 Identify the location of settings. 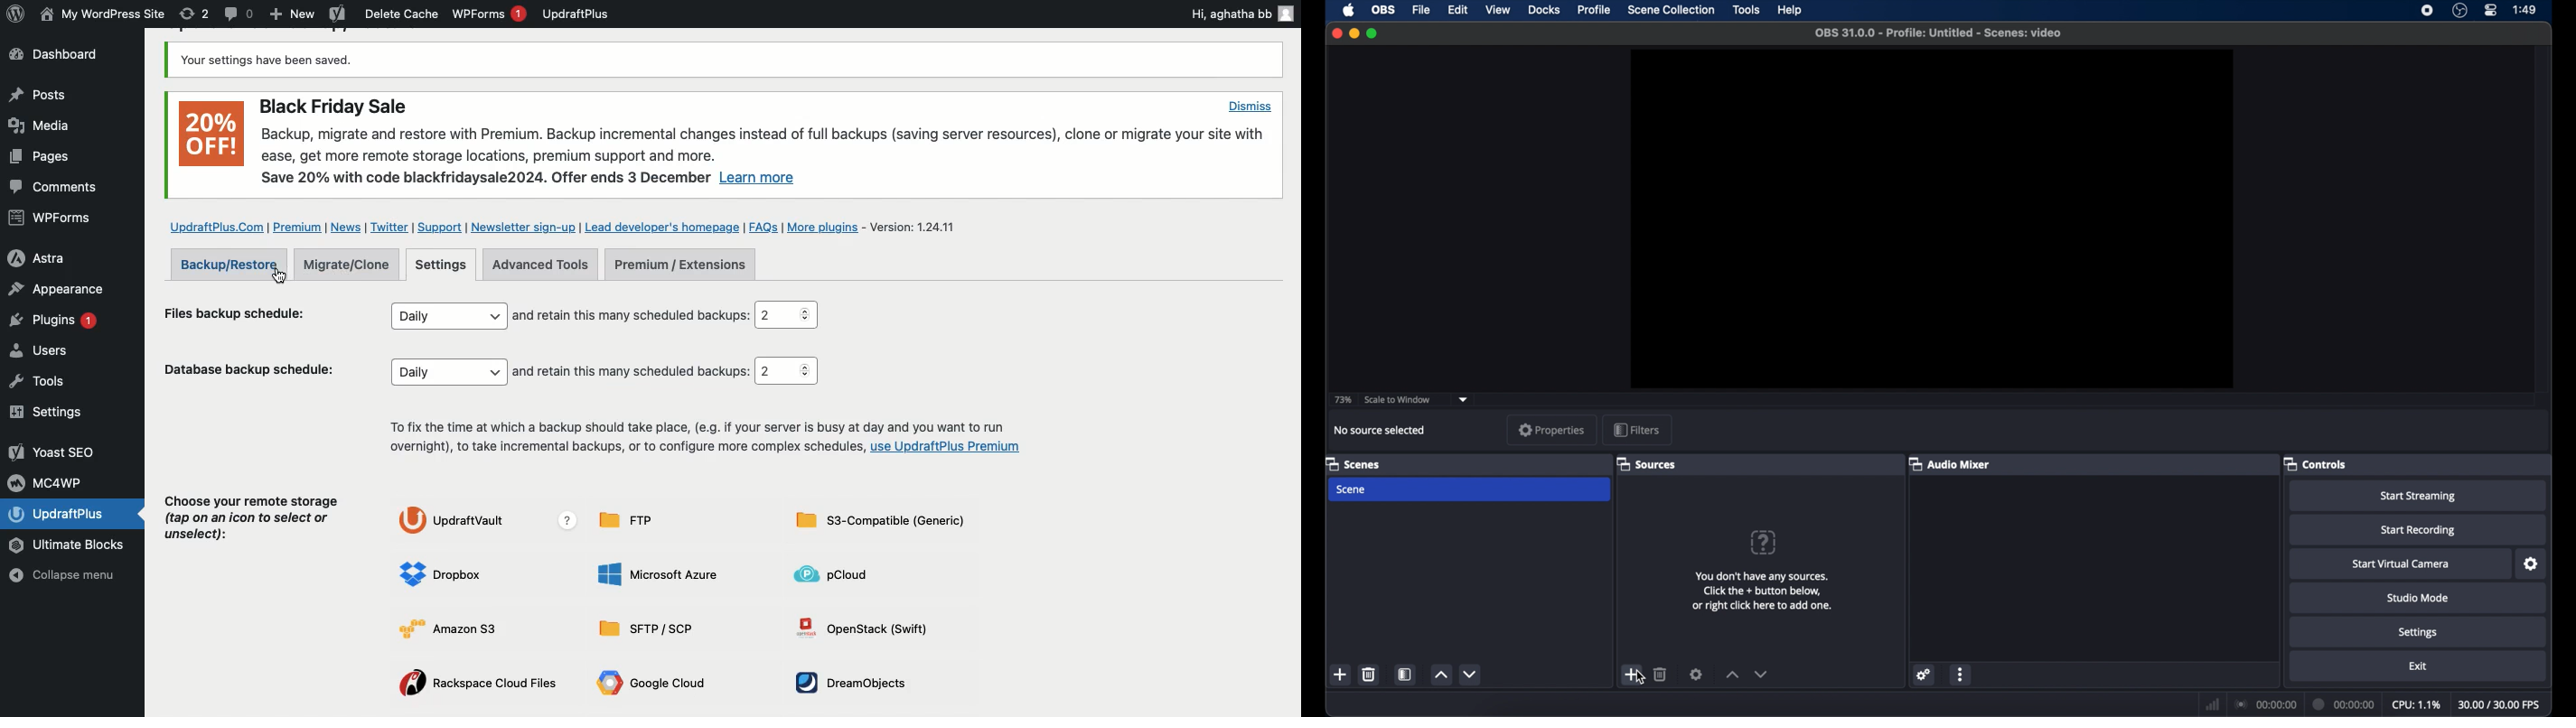
(1696, 675).